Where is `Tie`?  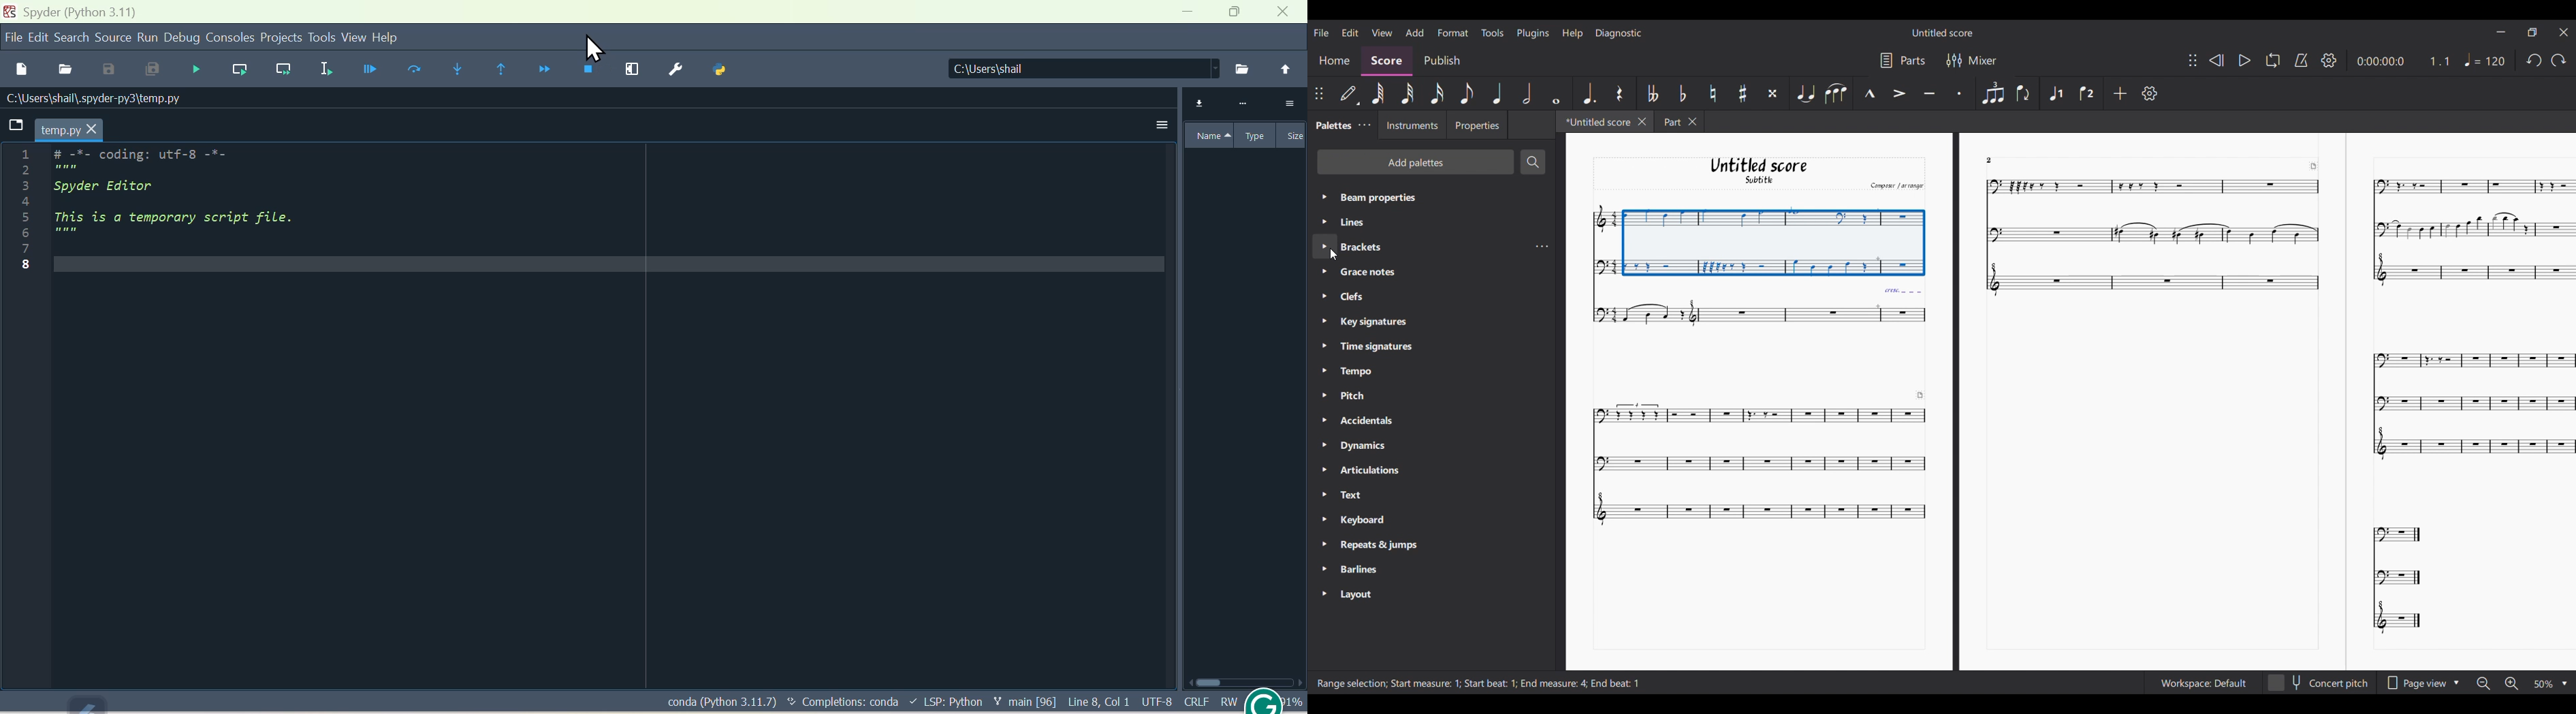 Tie is located at coordinates (1805, 93).